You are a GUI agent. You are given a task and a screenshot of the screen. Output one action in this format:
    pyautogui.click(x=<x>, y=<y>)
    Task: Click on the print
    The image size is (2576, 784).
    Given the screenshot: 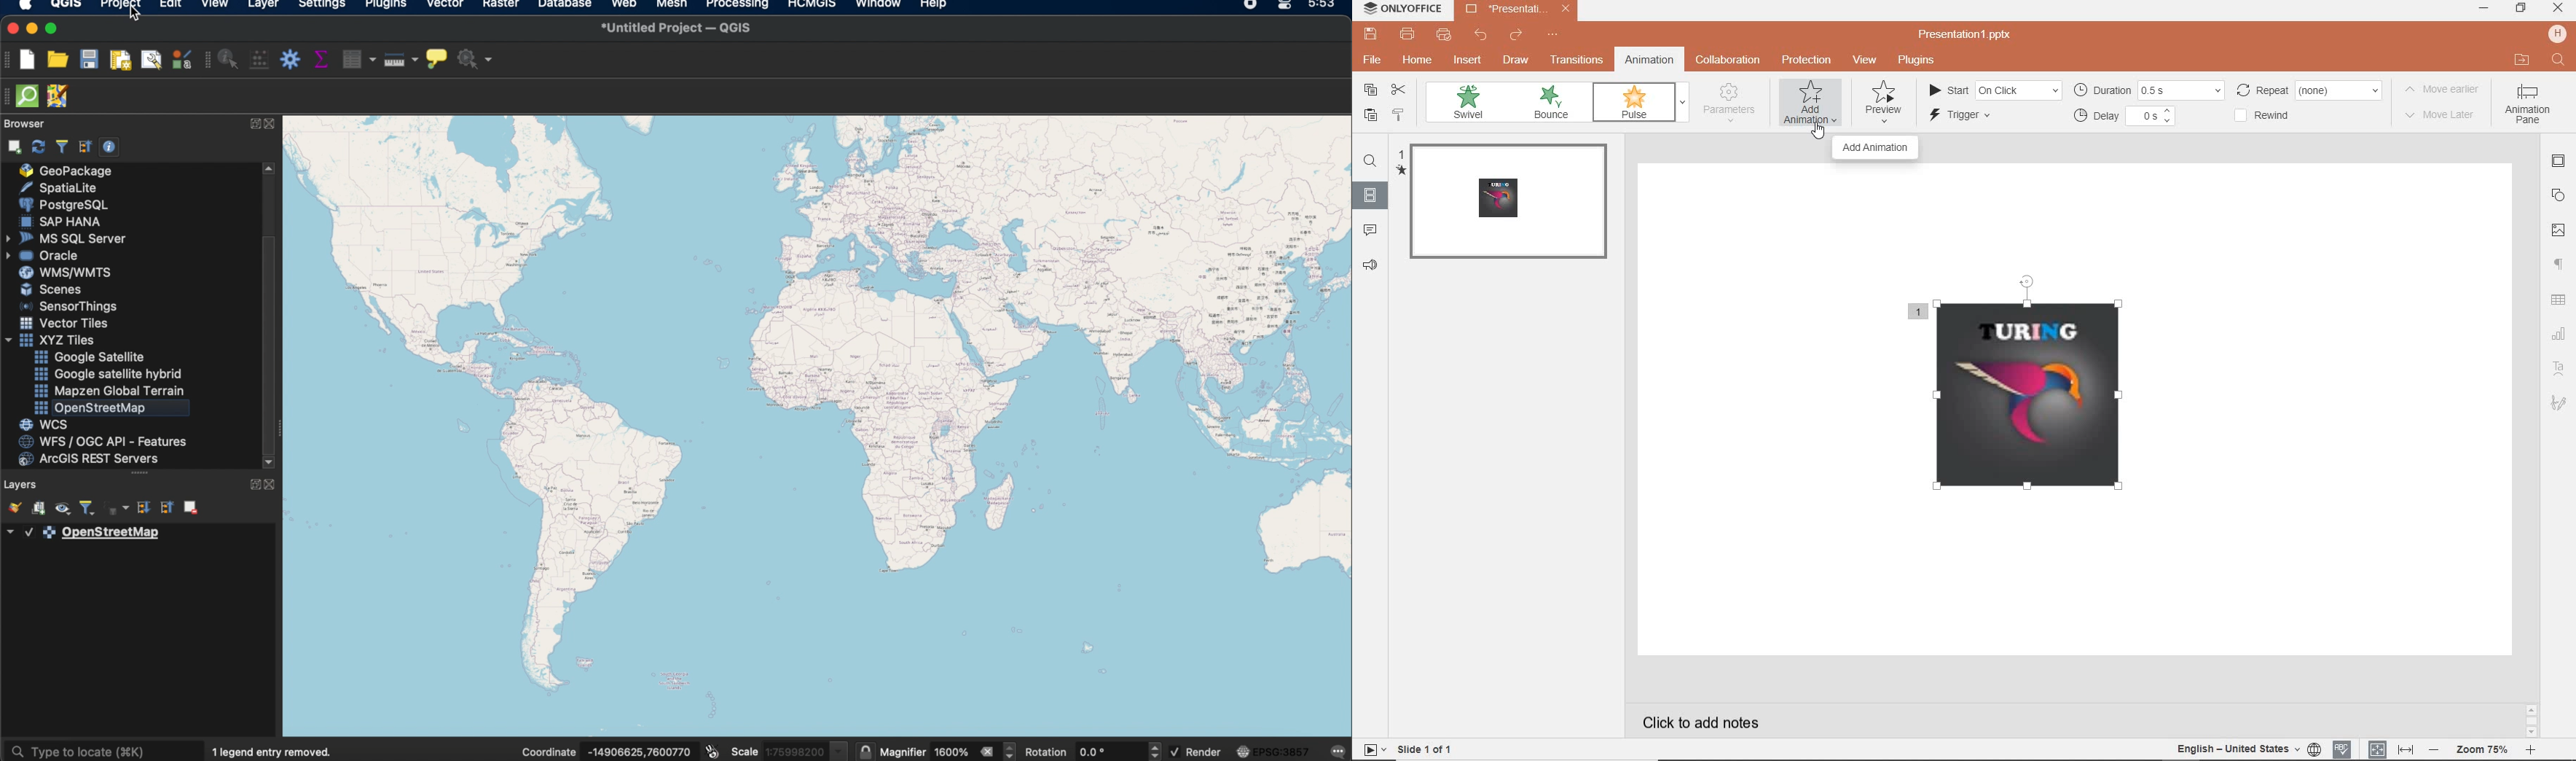 What is the action you would take?
    pyautogui.click(x=1407, y=34)
    